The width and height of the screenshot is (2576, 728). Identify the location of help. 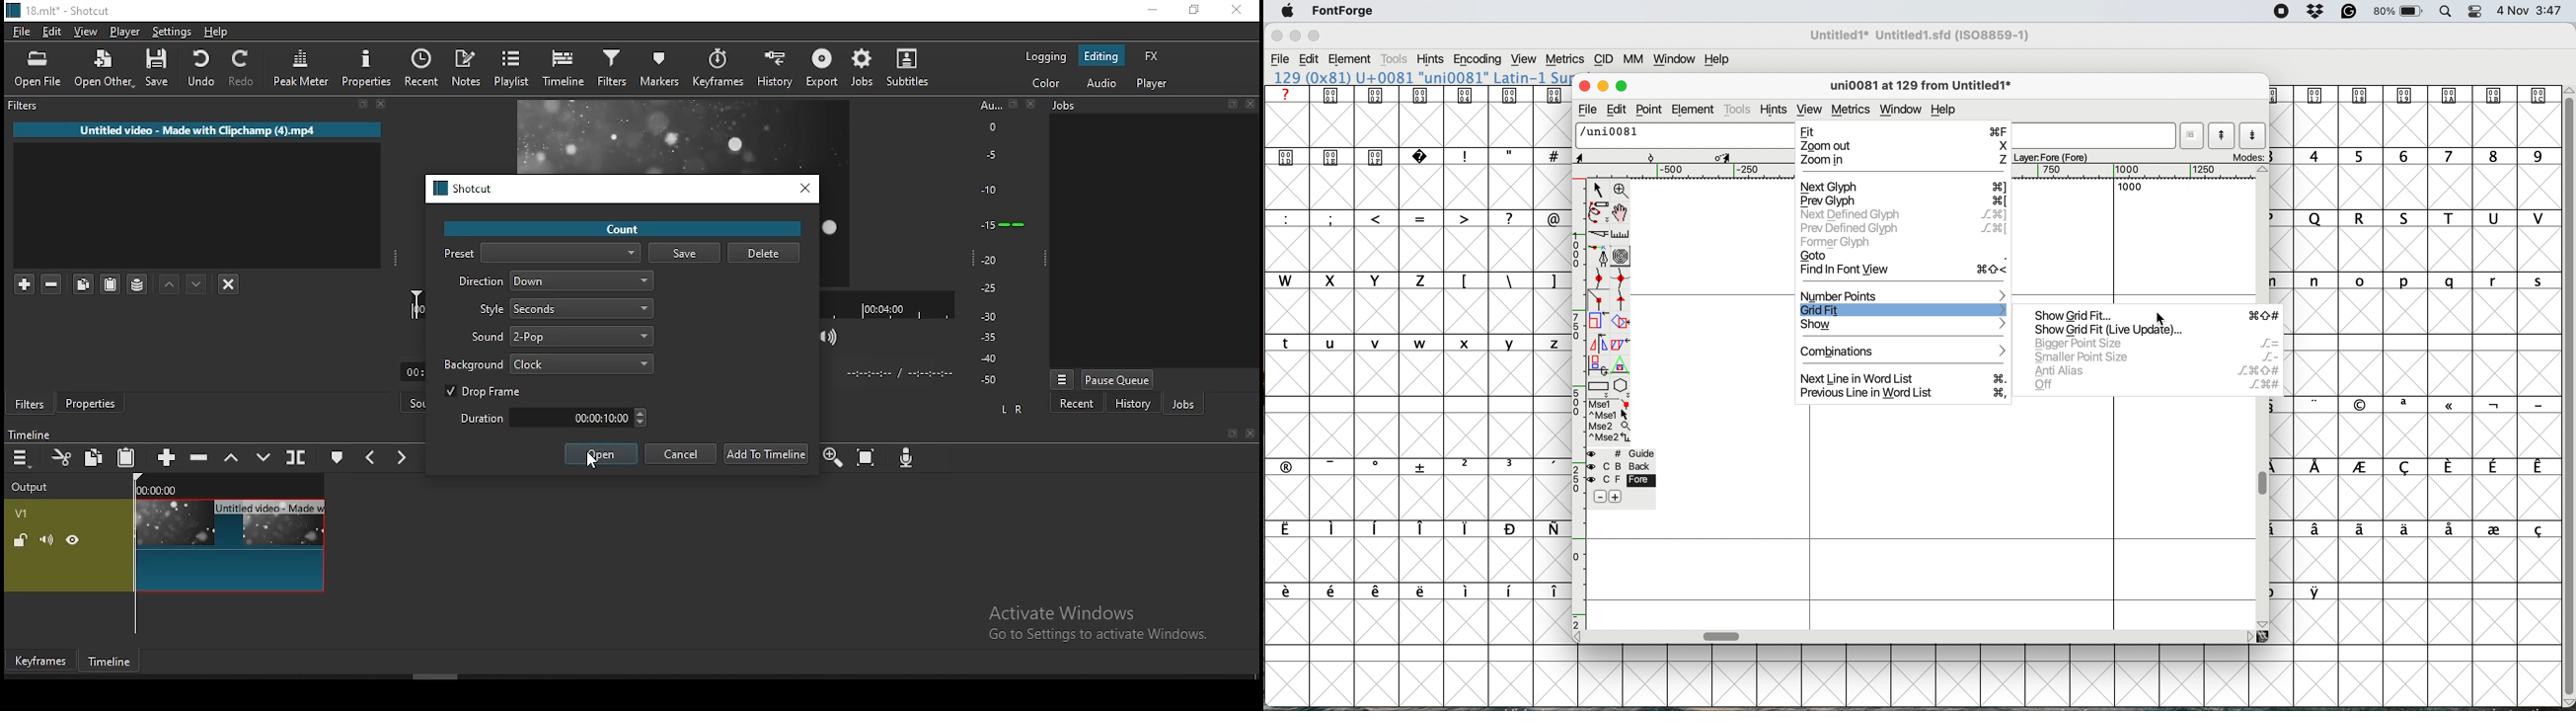
(219, 32).